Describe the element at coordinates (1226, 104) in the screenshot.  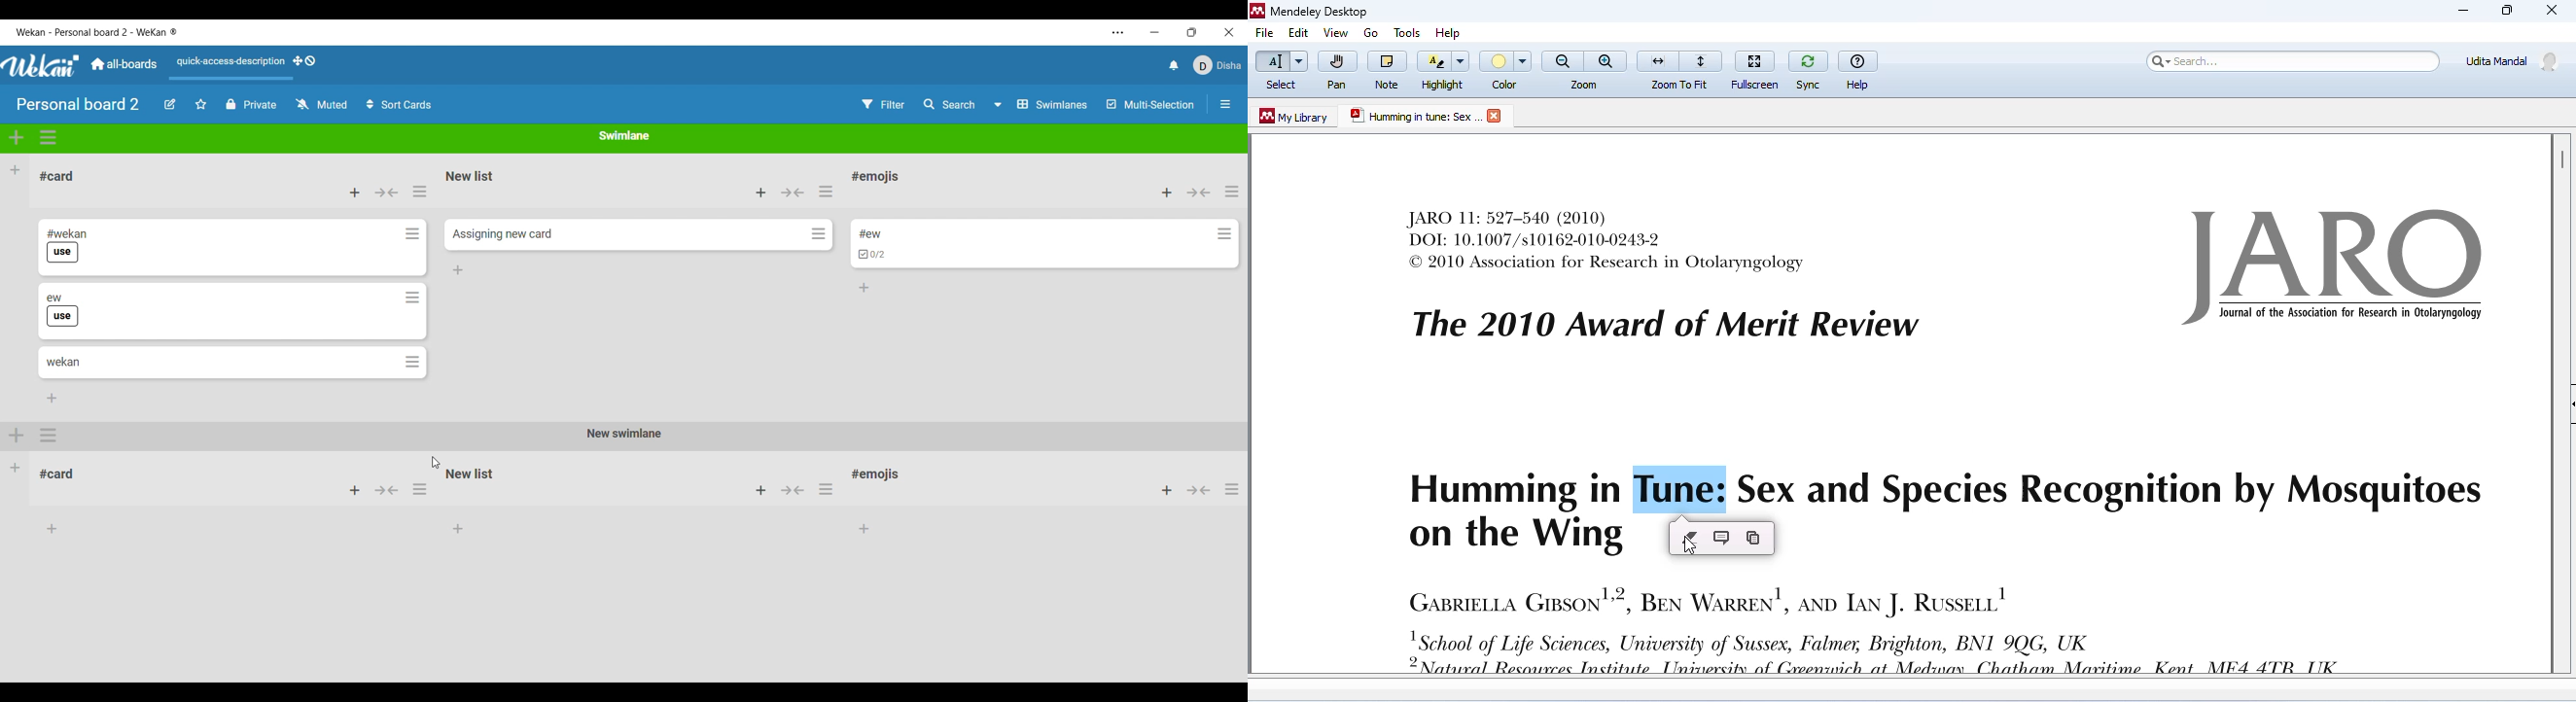
I see `Open/Close sidebar` at that location.